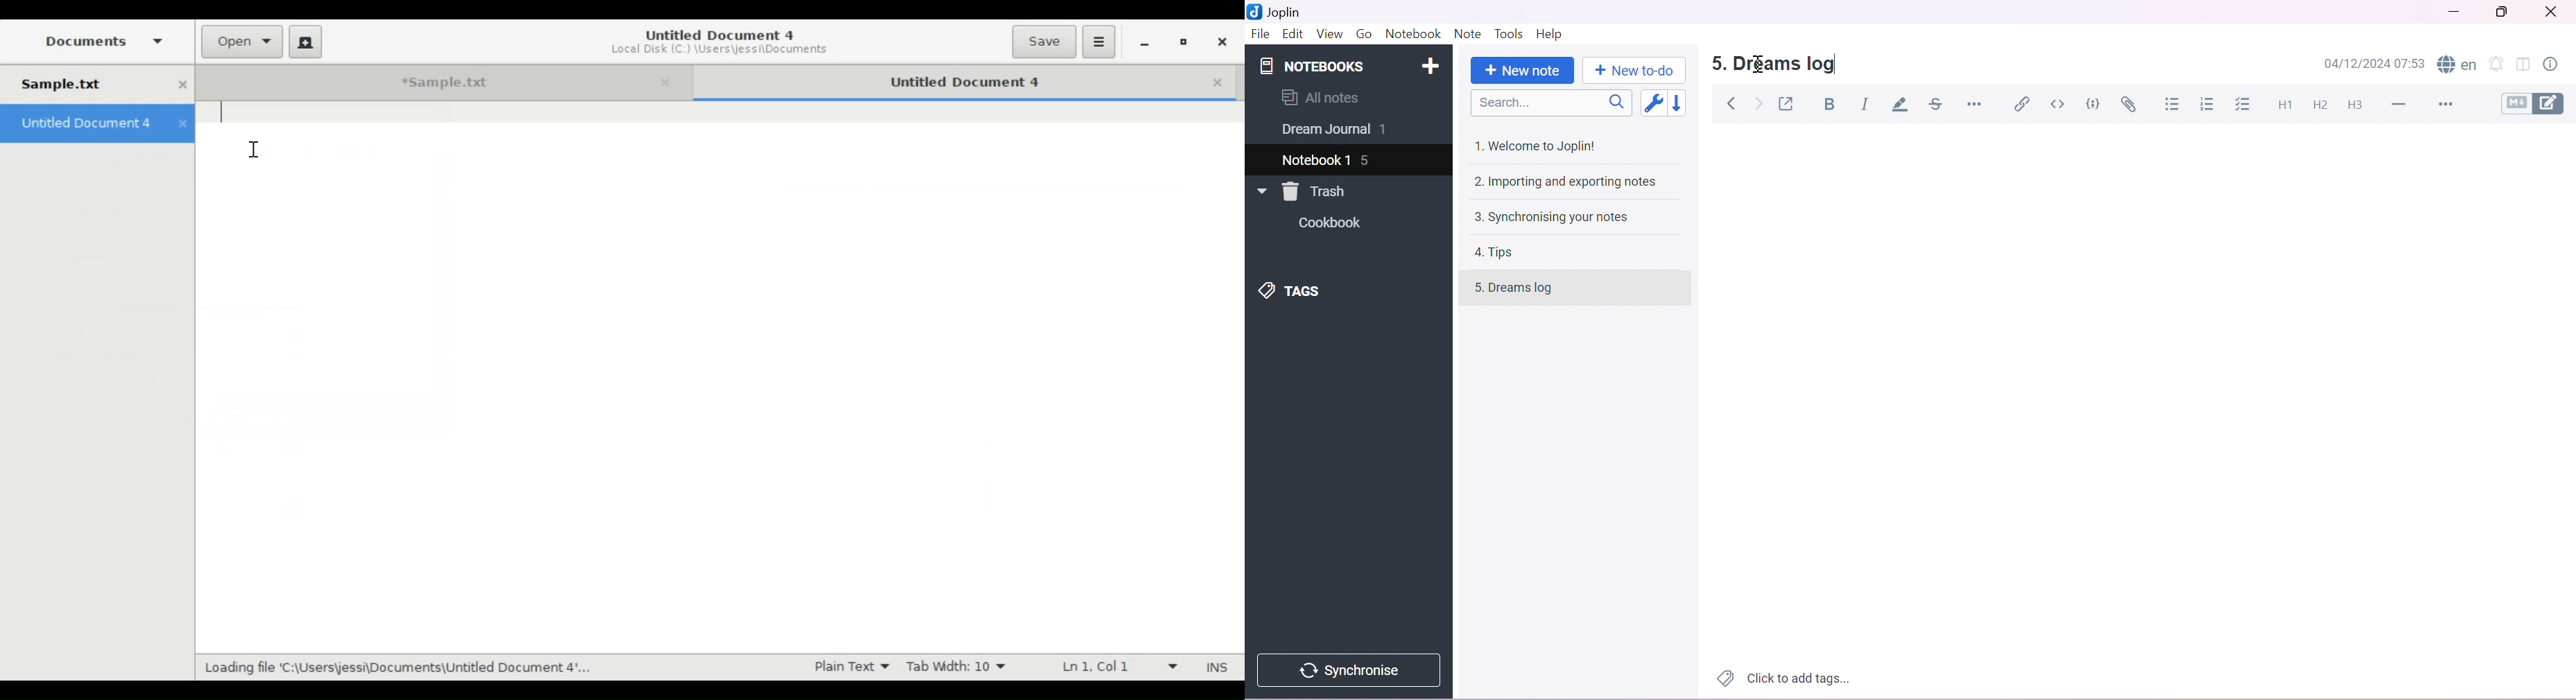  Describe the element at coordinates (2378, 64) in the screenshot. I see `04/12/2024 07:53` at that location.